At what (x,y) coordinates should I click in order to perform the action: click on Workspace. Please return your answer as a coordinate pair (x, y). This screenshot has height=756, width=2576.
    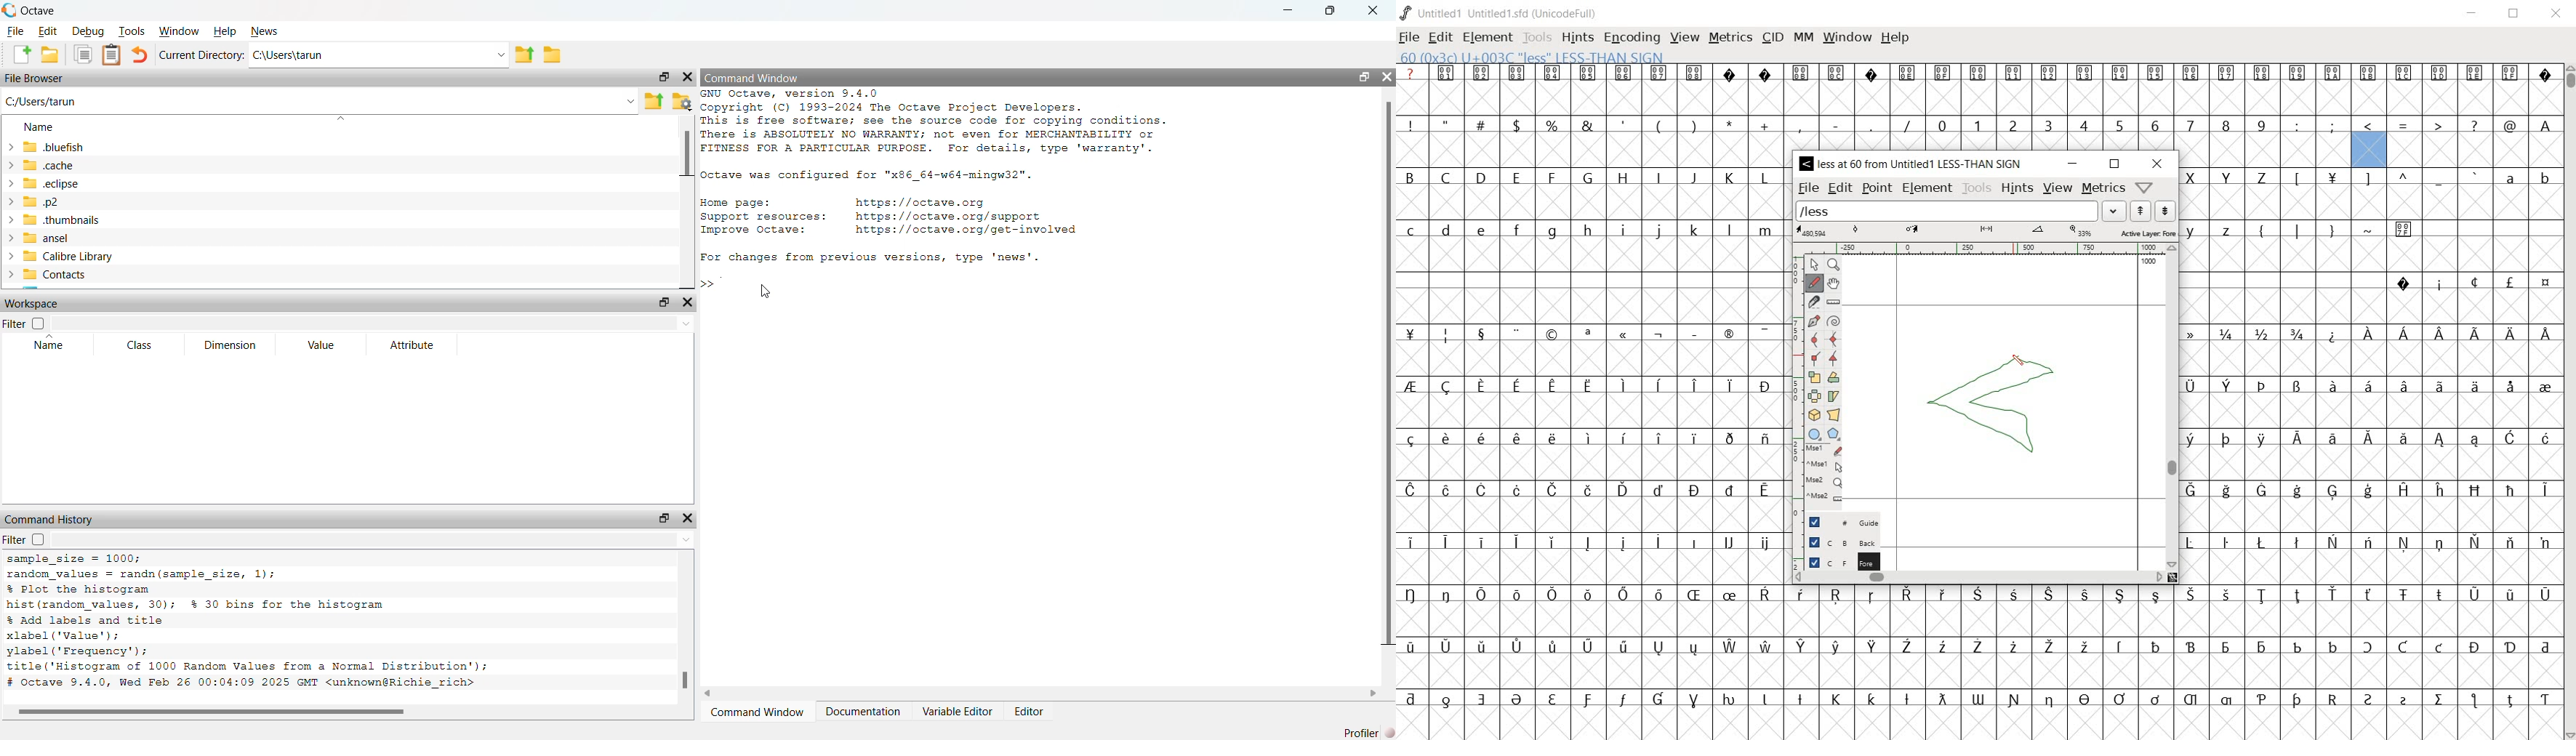
    Looking at the image, I should click on (35, 305).